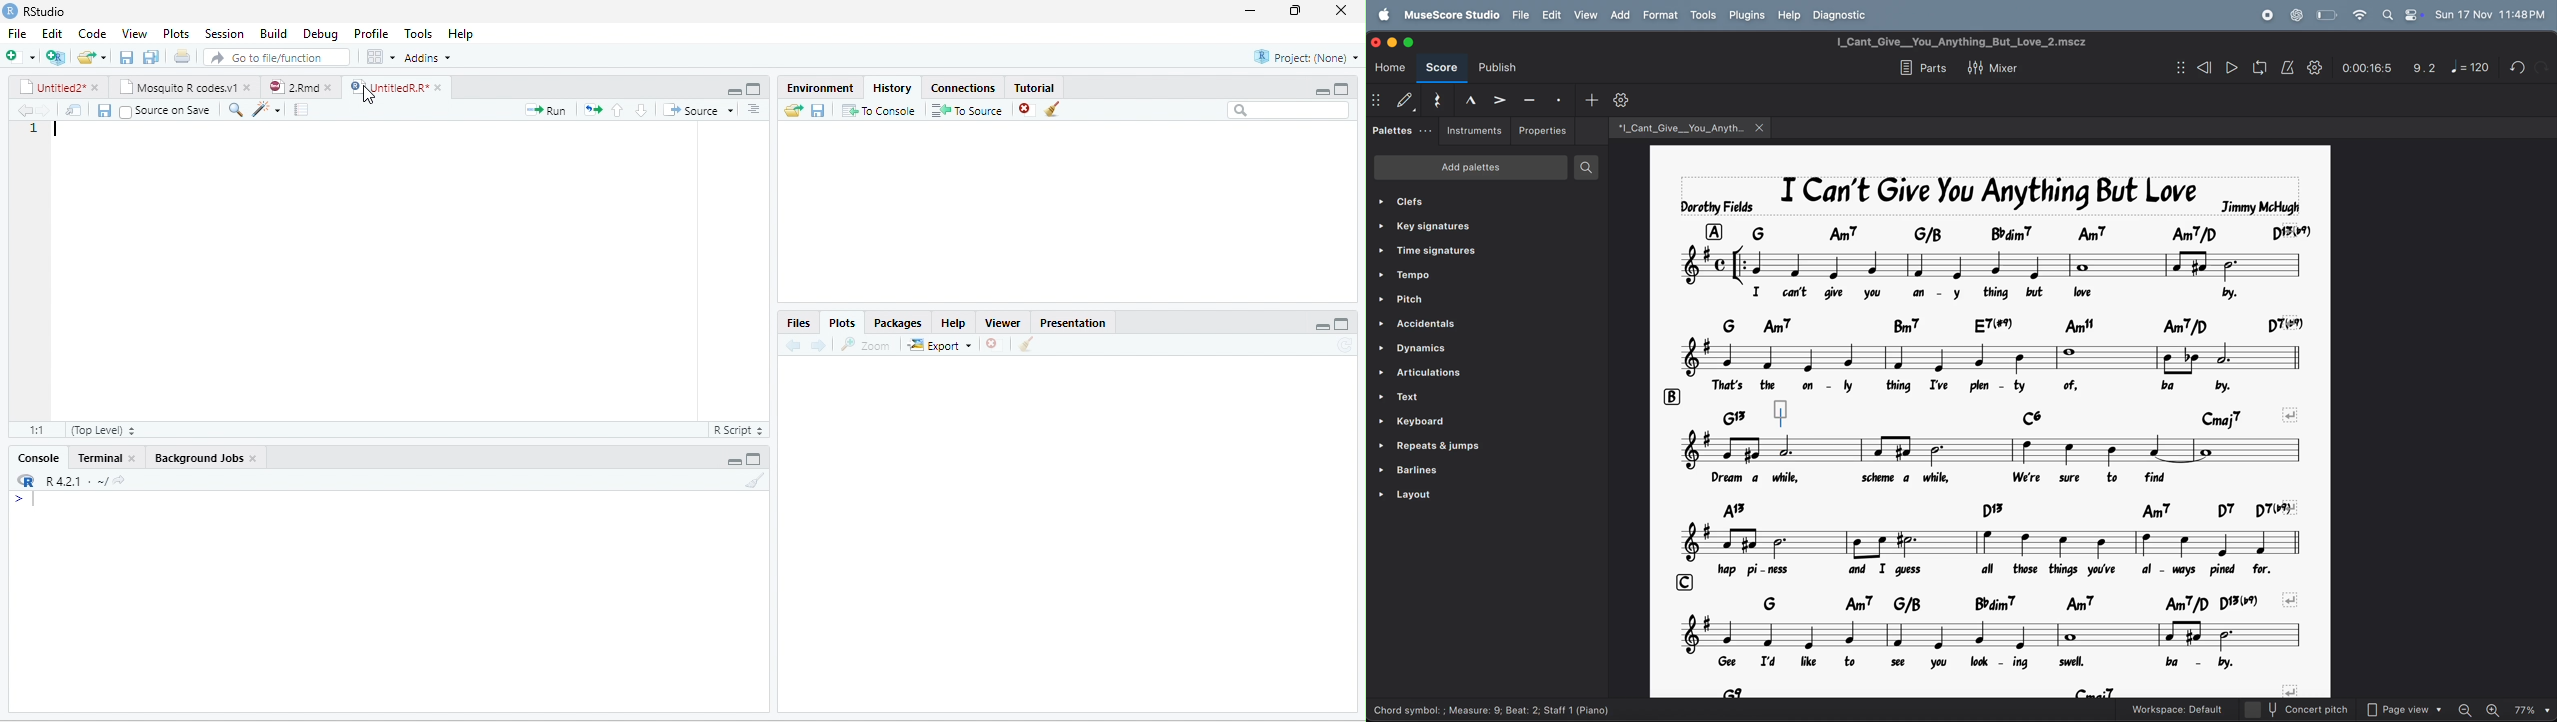  I want to click on console, so click(33, 458).